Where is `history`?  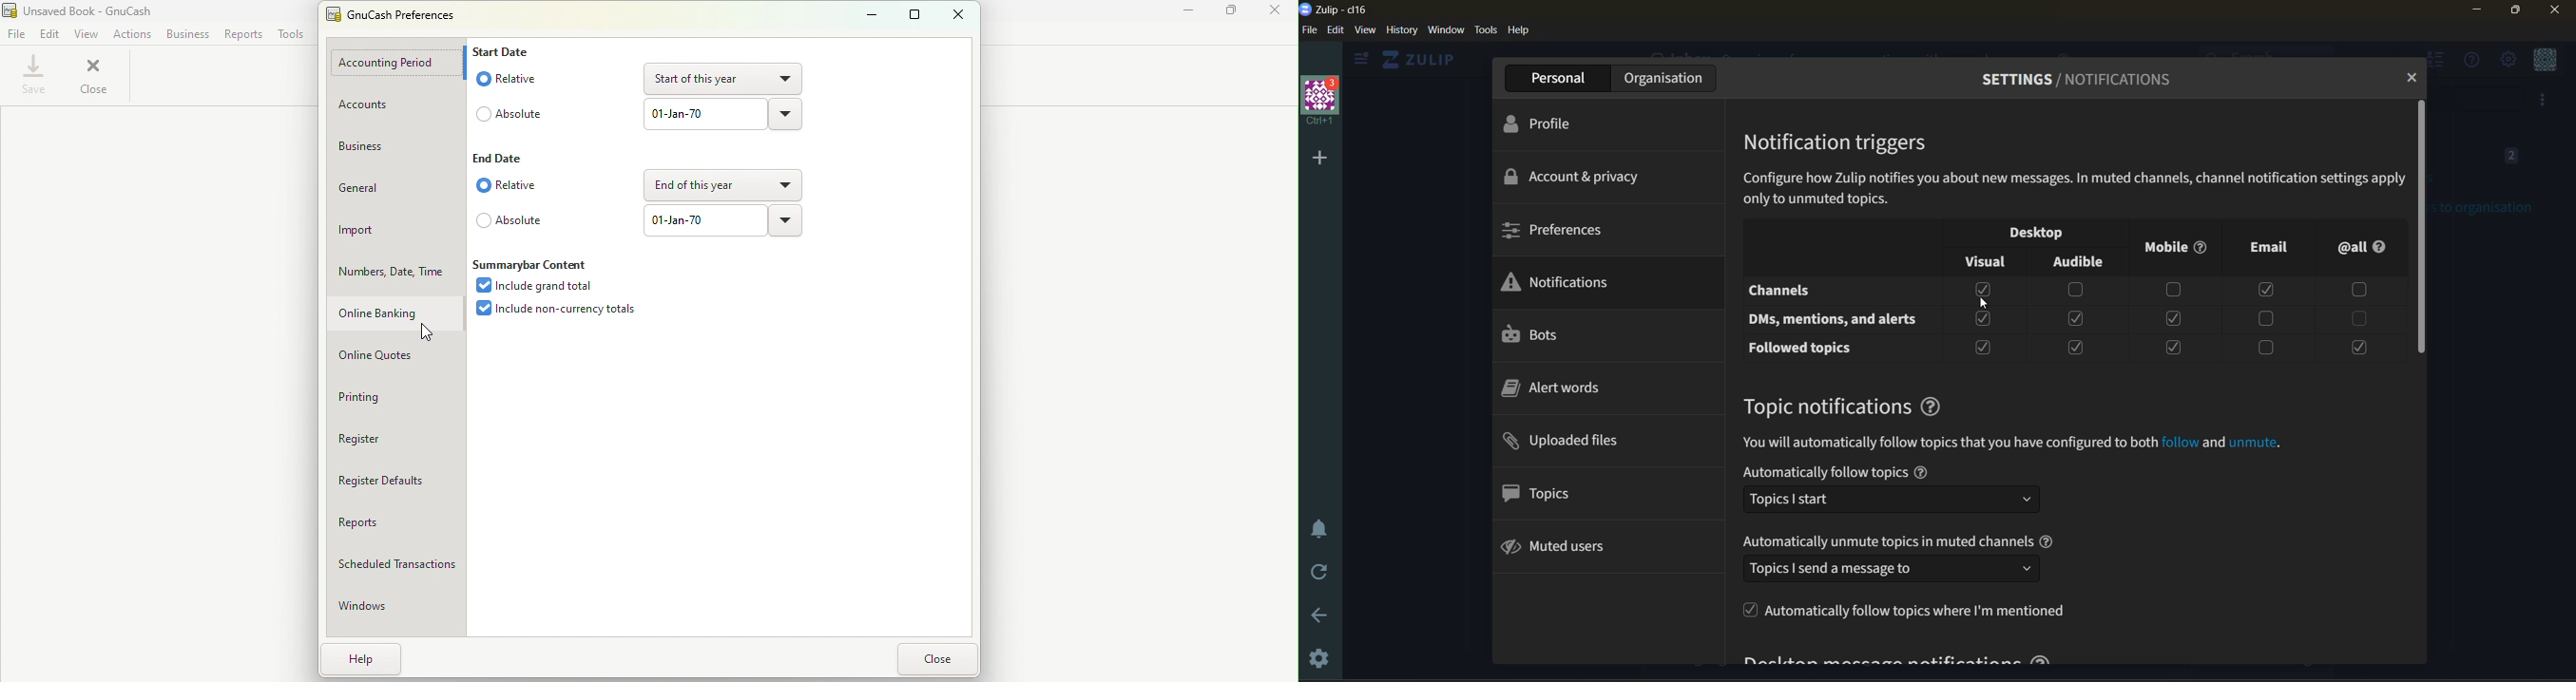 history is located at coordinates (1402, 29).